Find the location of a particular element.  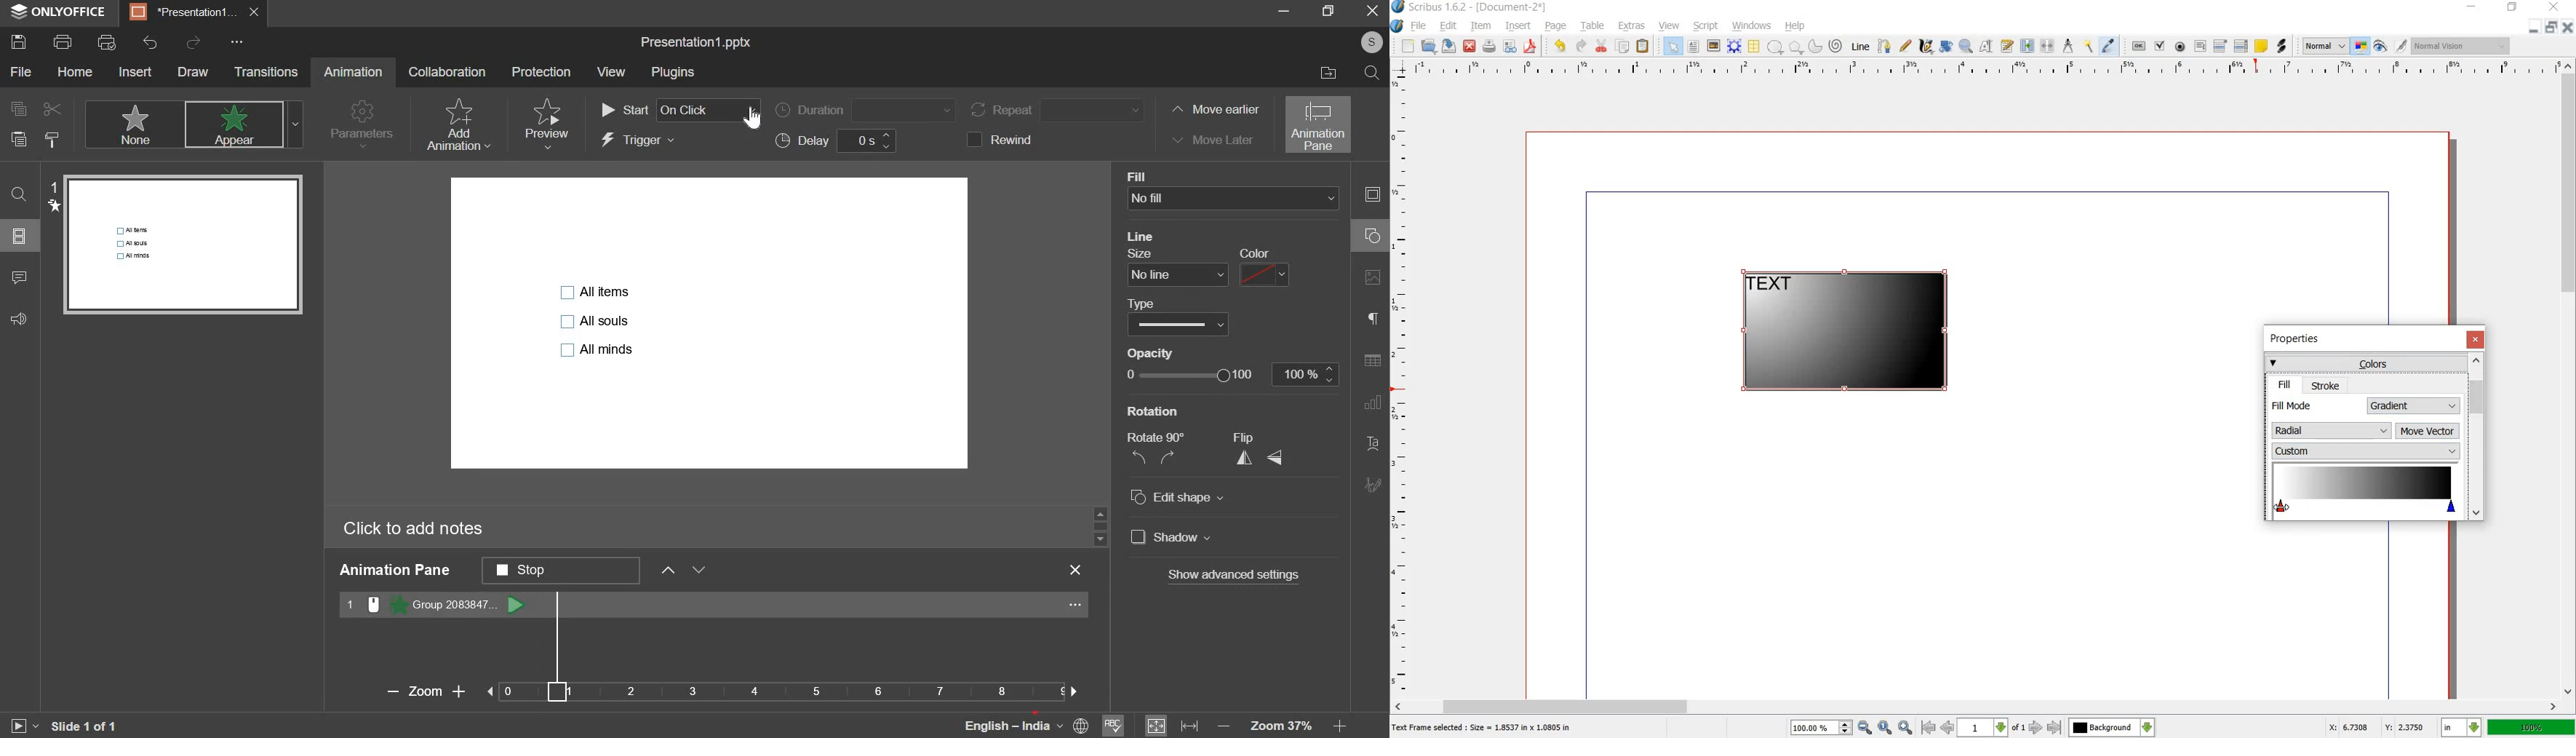

ruler is located at coordinates (1401, 385).